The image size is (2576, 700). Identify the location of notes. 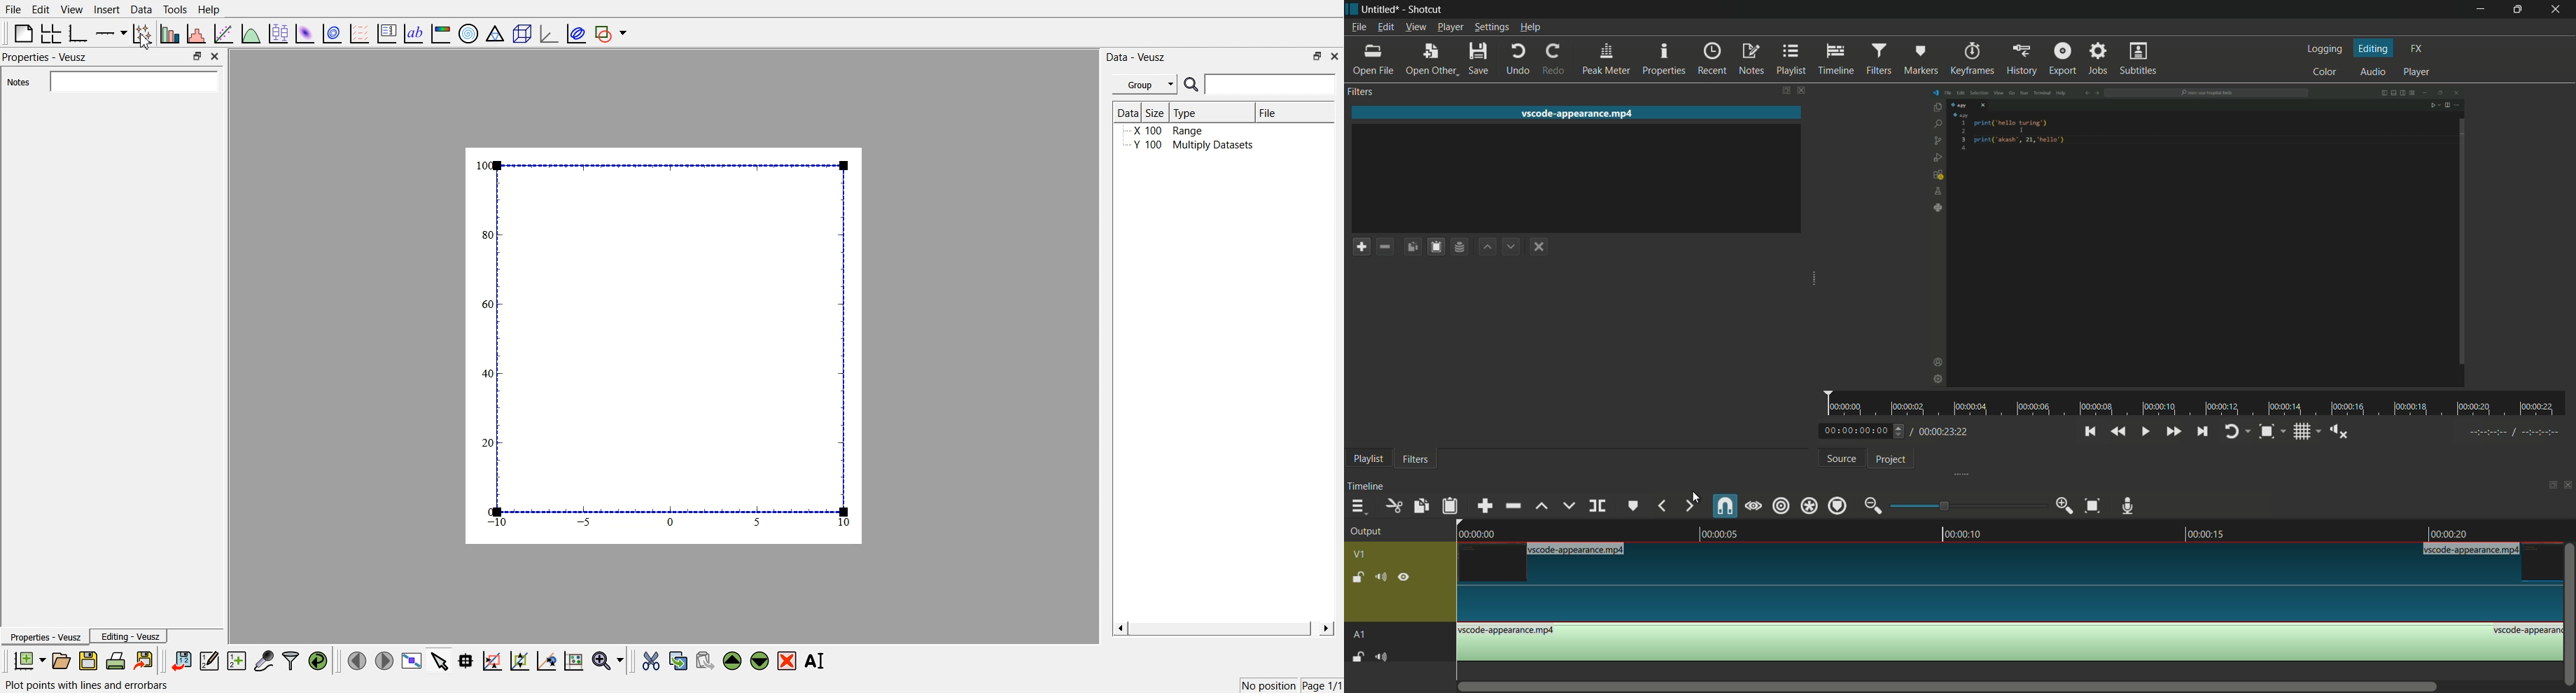
(1752, 60).